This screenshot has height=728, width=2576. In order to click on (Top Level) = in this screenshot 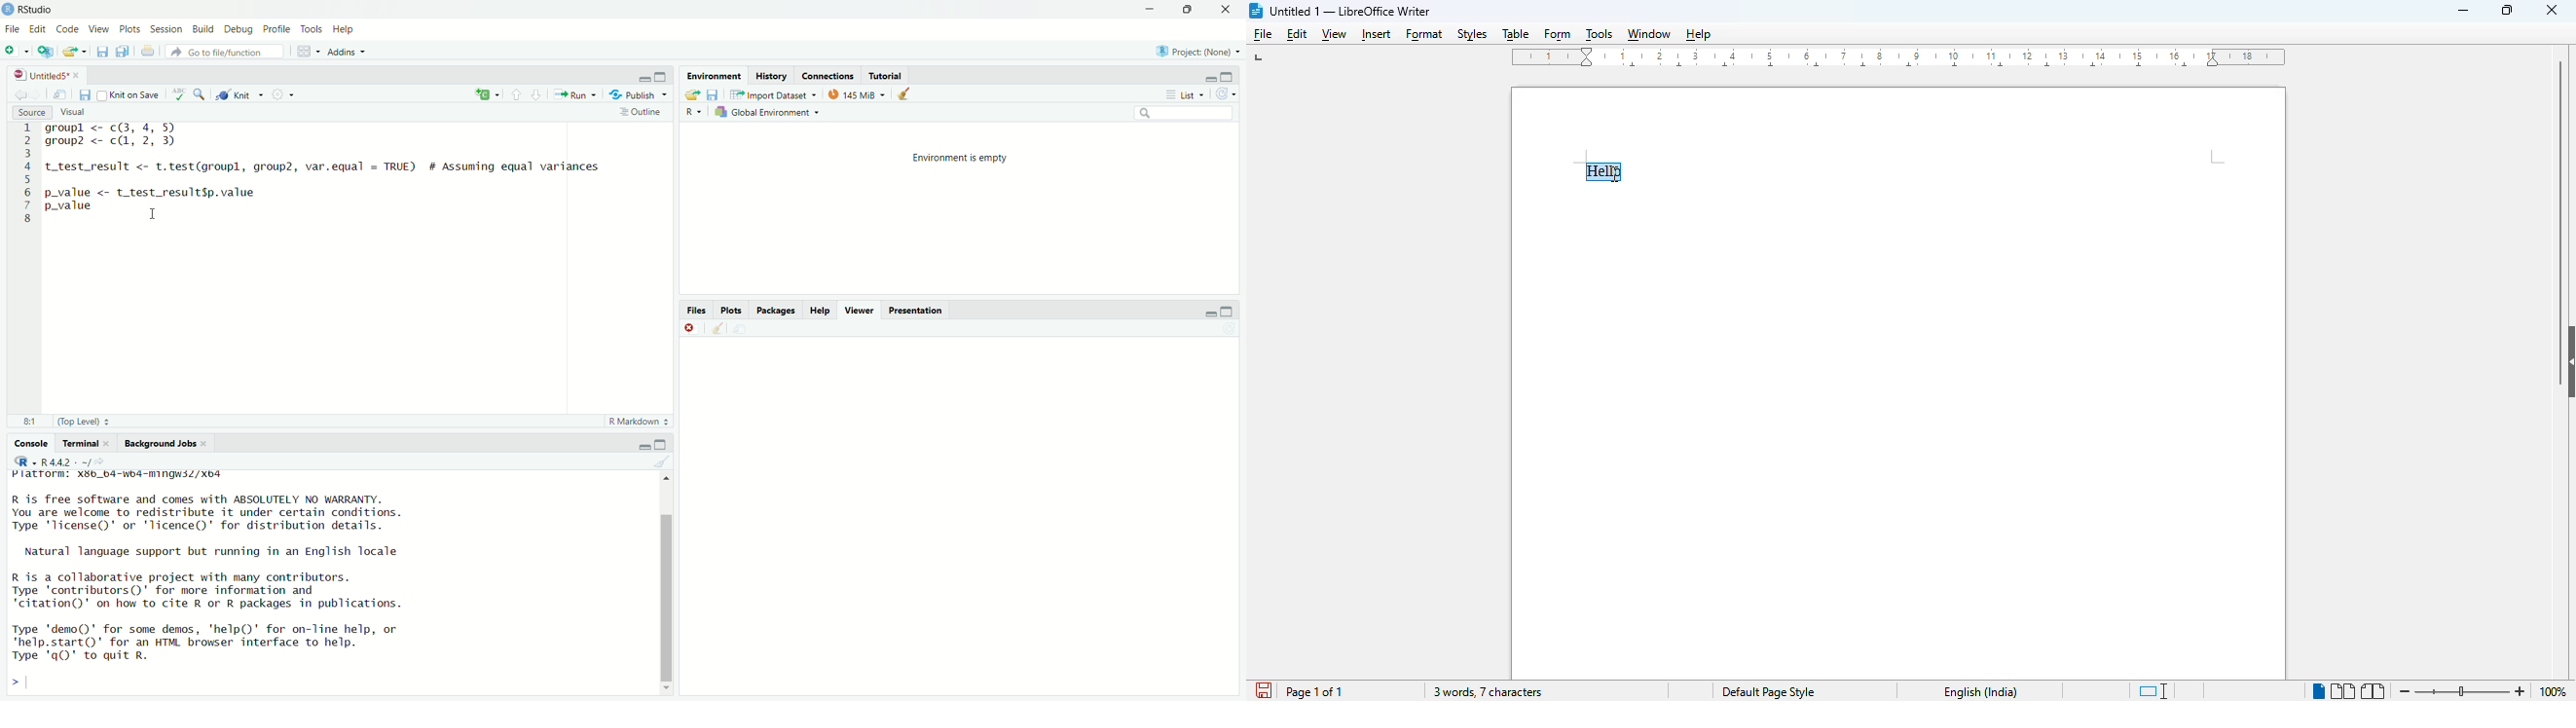, I will do `click(80, 421)`.